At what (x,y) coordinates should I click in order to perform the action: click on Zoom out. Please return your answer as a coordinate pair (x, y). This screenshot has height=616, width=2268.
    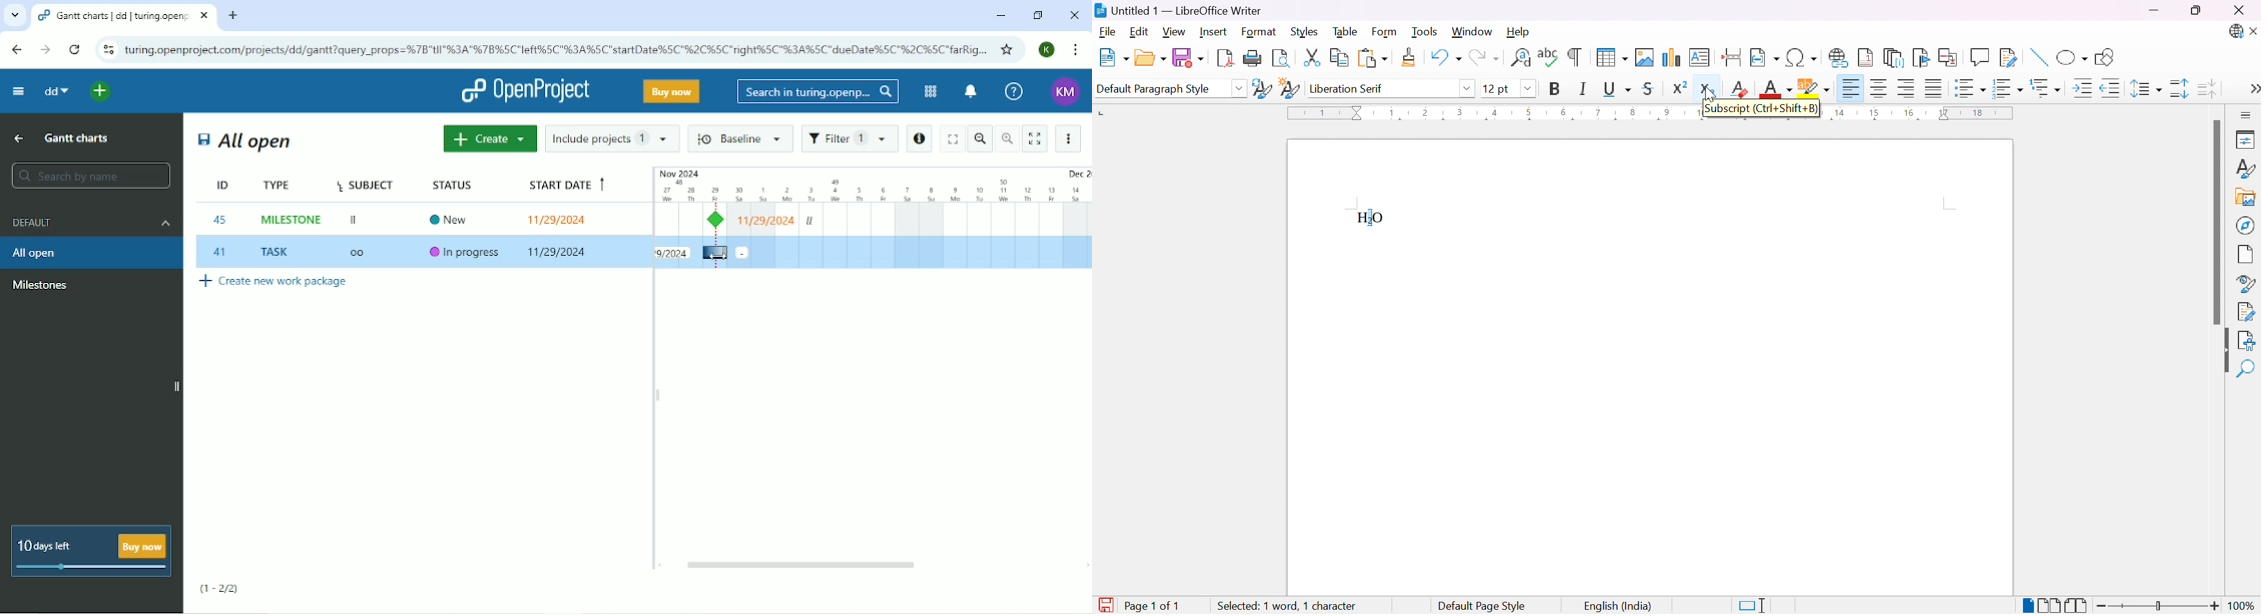
    Looking at the image, I should click on (2103, 606).